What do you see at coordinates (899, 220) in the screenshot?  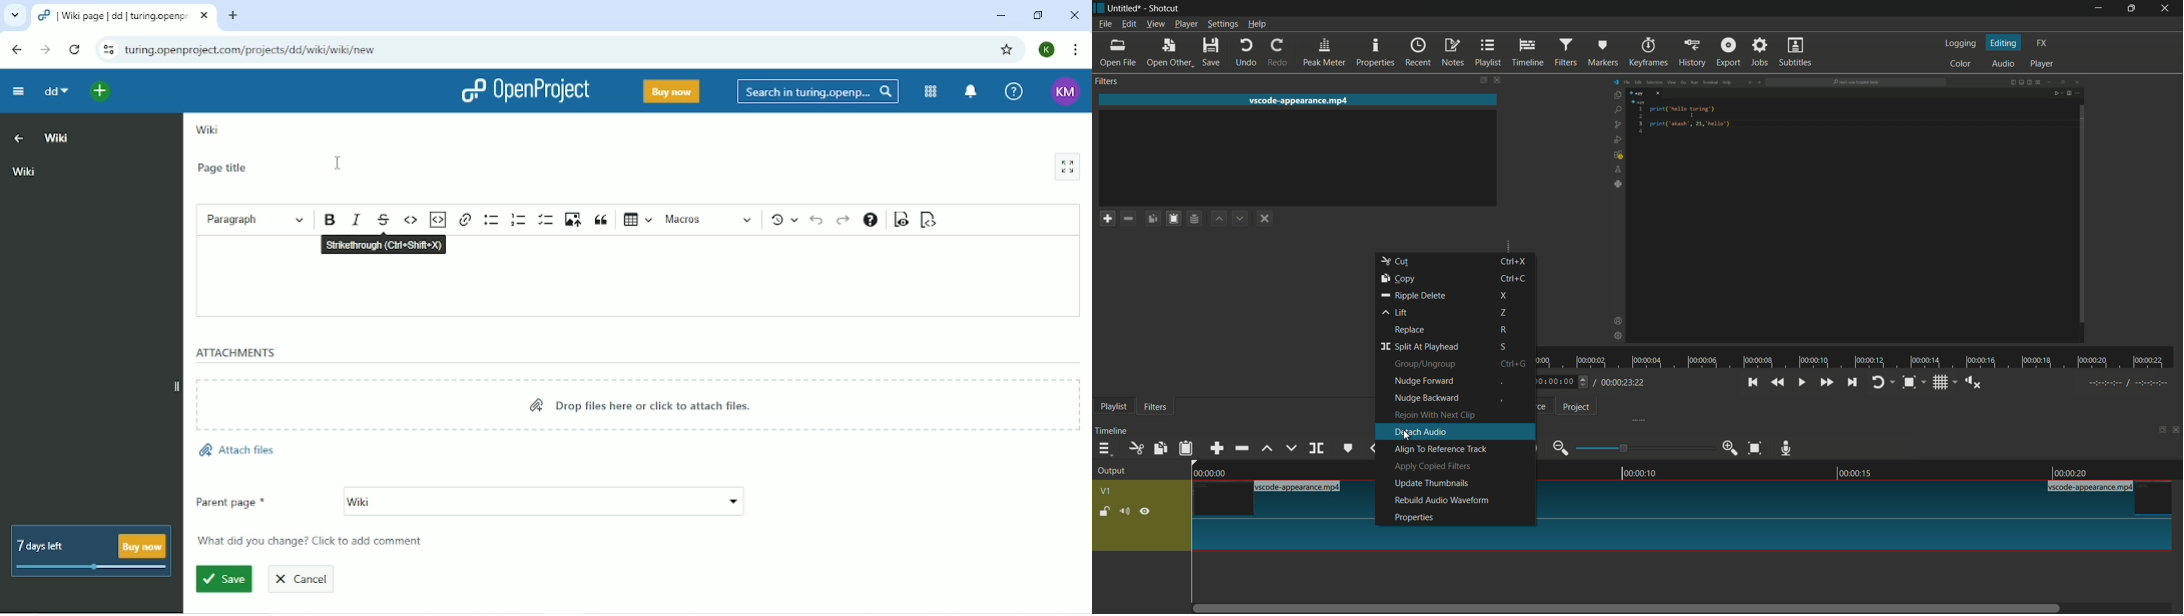 I see `Toggle preview mode` at bounding box center [899, 220].